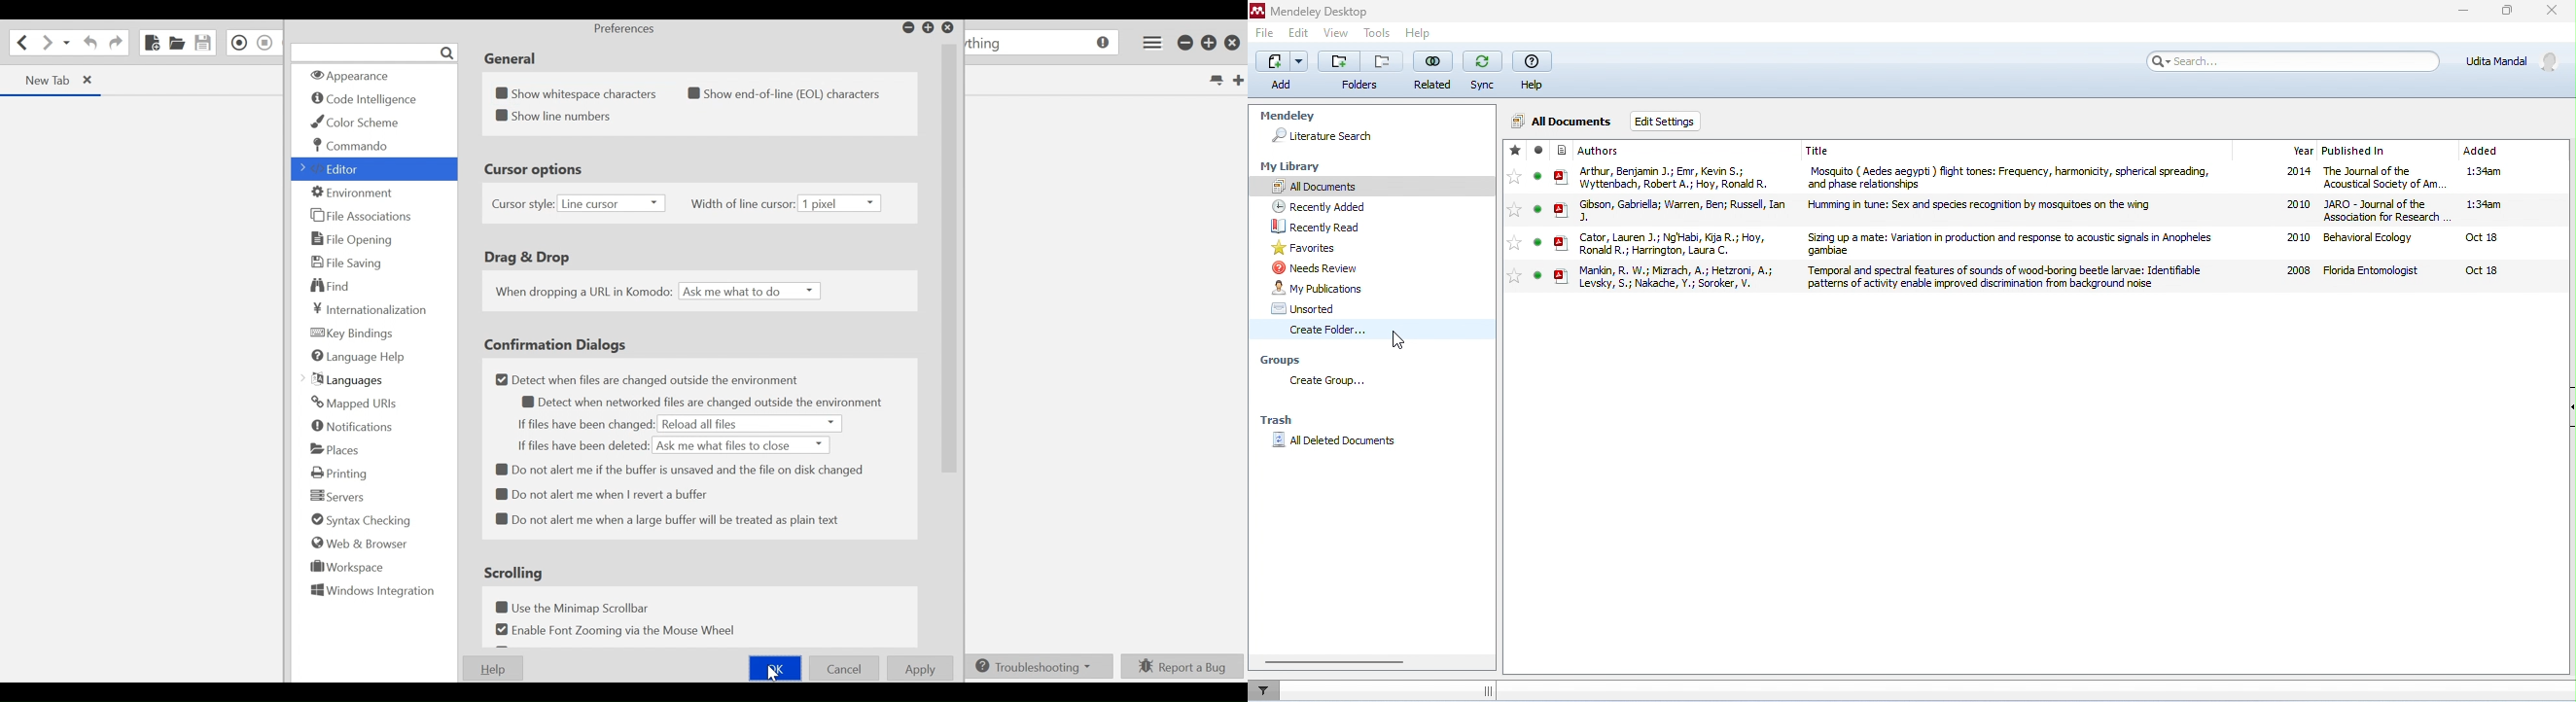 Image resolution: width=2576 pixels, height=728 pixels. What do you see at coordinates (1285, 362) in the screenshot?
I see `groups` at bounding box center [1285, 362].